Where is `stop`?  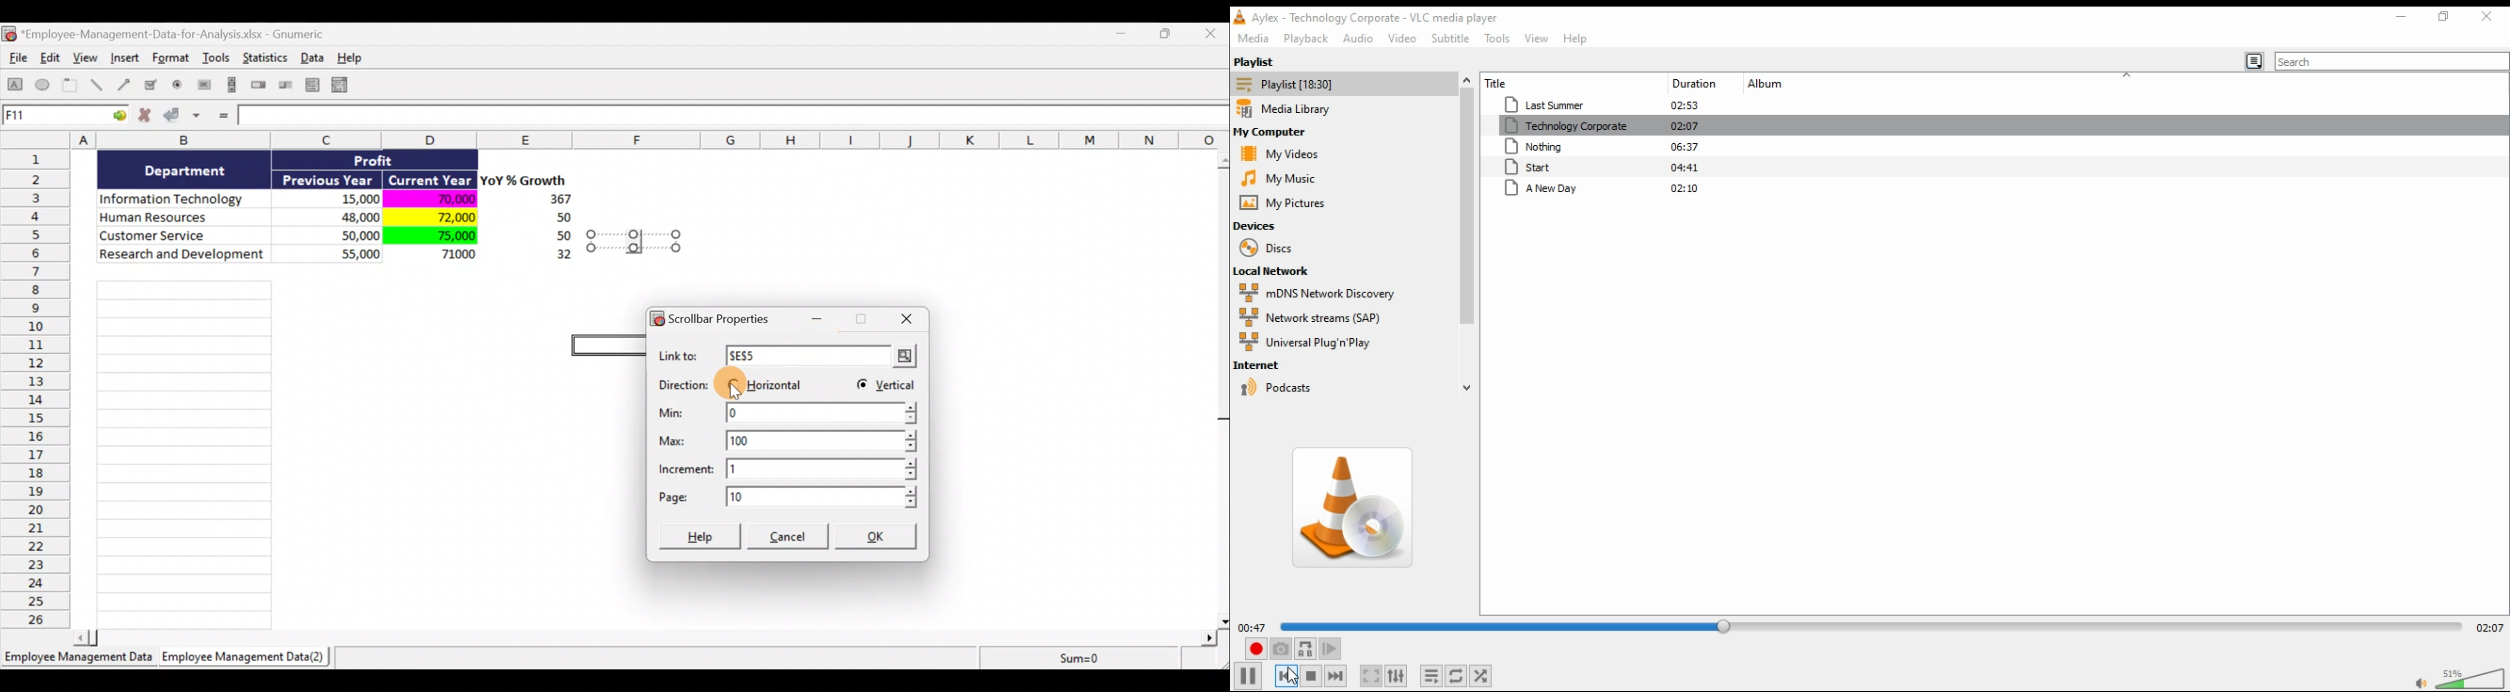
stop is located at coordinates (1311, 676).